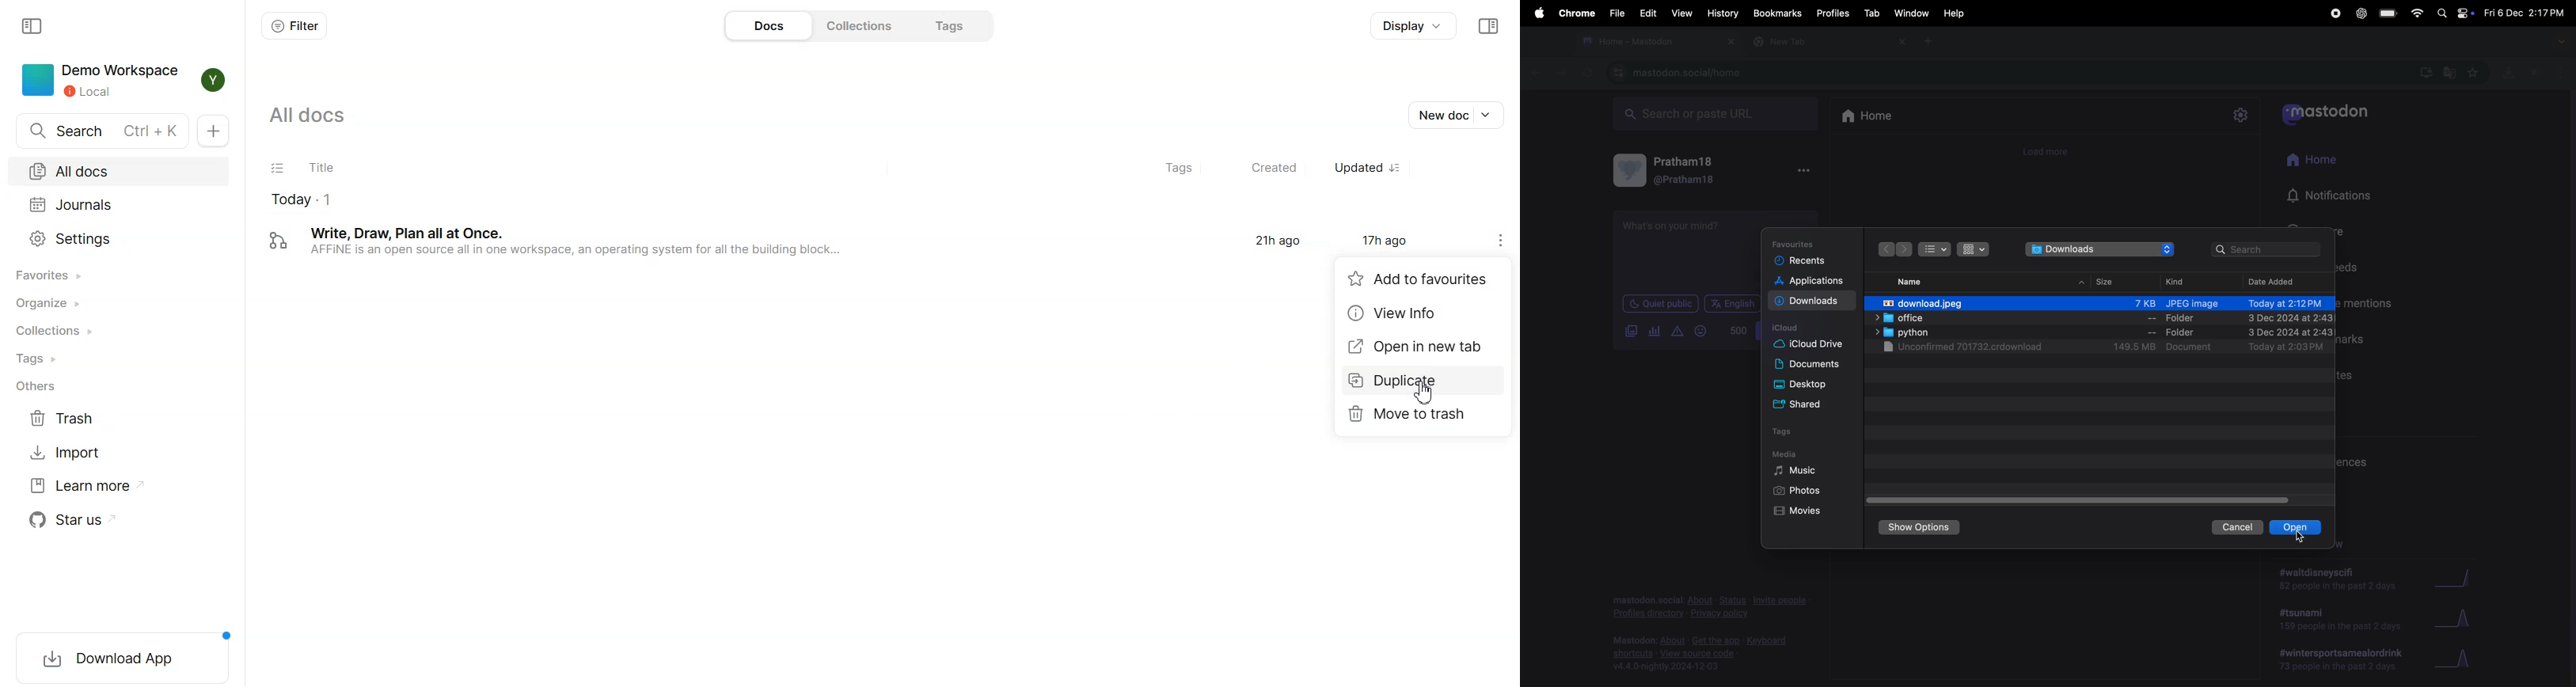  I want to click on backward, so click(1540, 74).